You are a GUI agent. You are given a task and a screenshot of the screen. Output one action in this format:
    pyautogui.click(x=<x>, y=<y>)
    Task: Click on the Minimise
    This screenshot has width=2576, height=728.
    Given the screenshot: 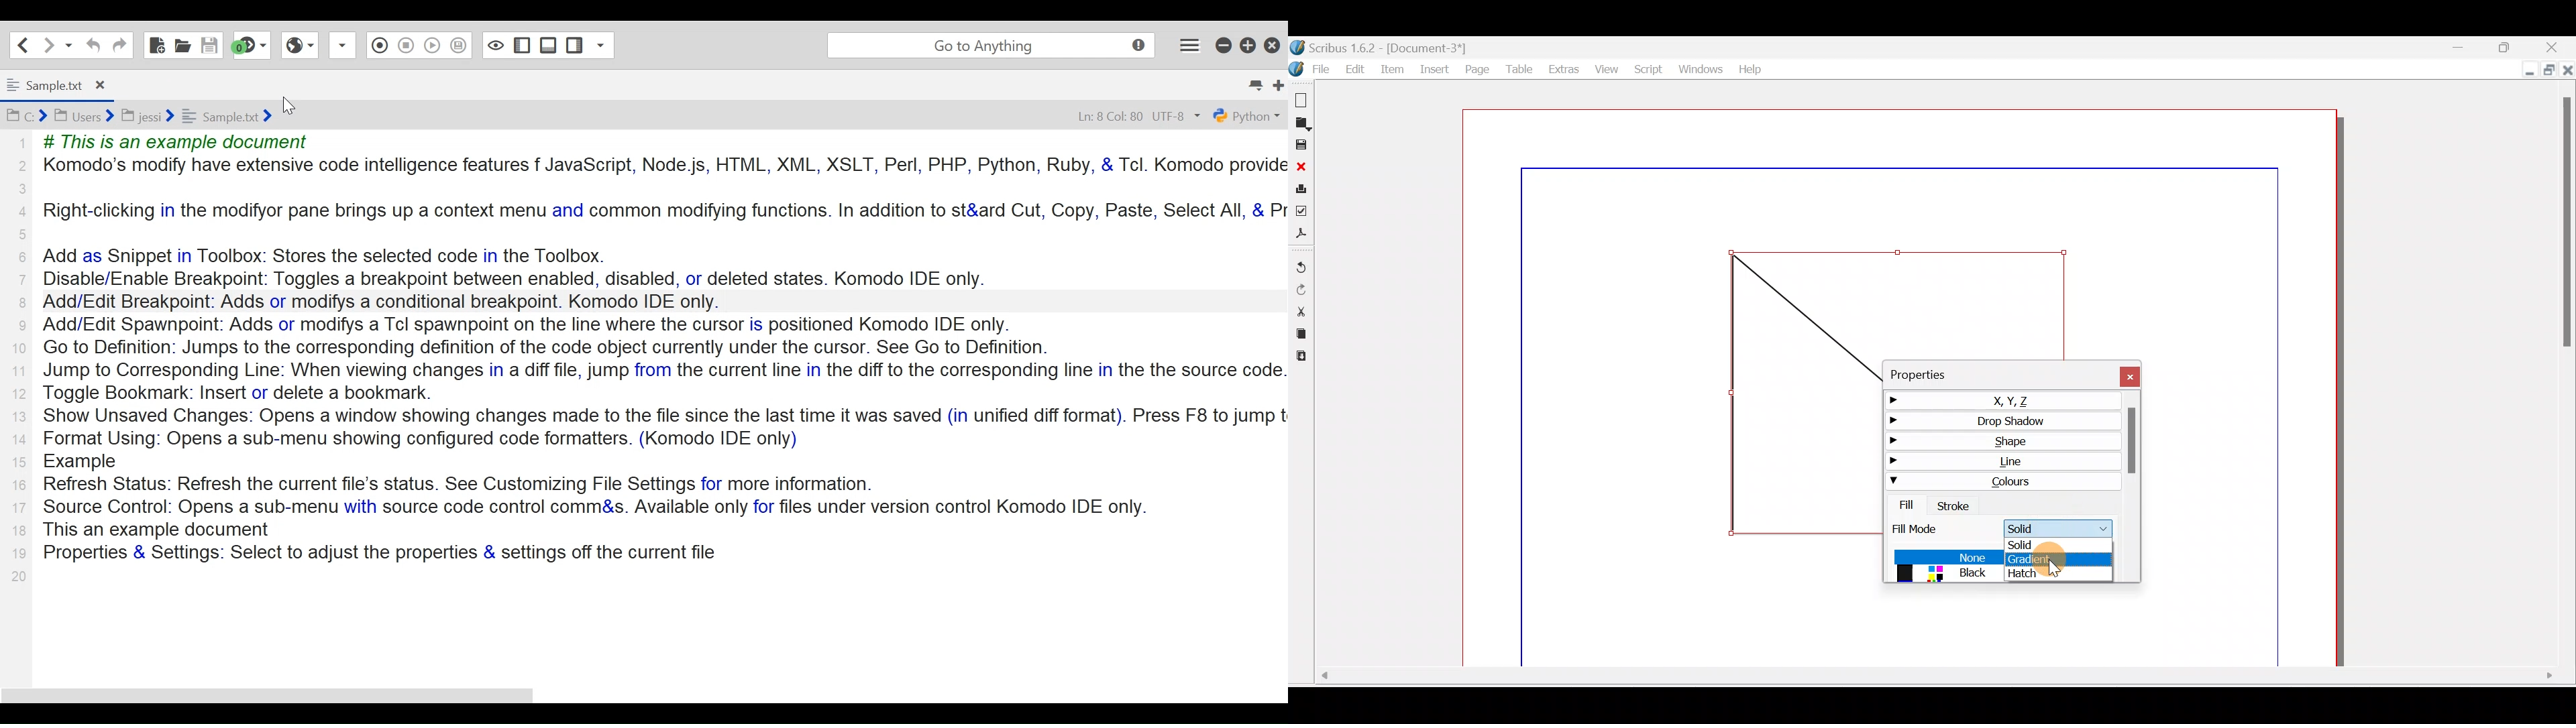 What is the action you would take?
    pyautogui.click(x=2459, y=46)
    